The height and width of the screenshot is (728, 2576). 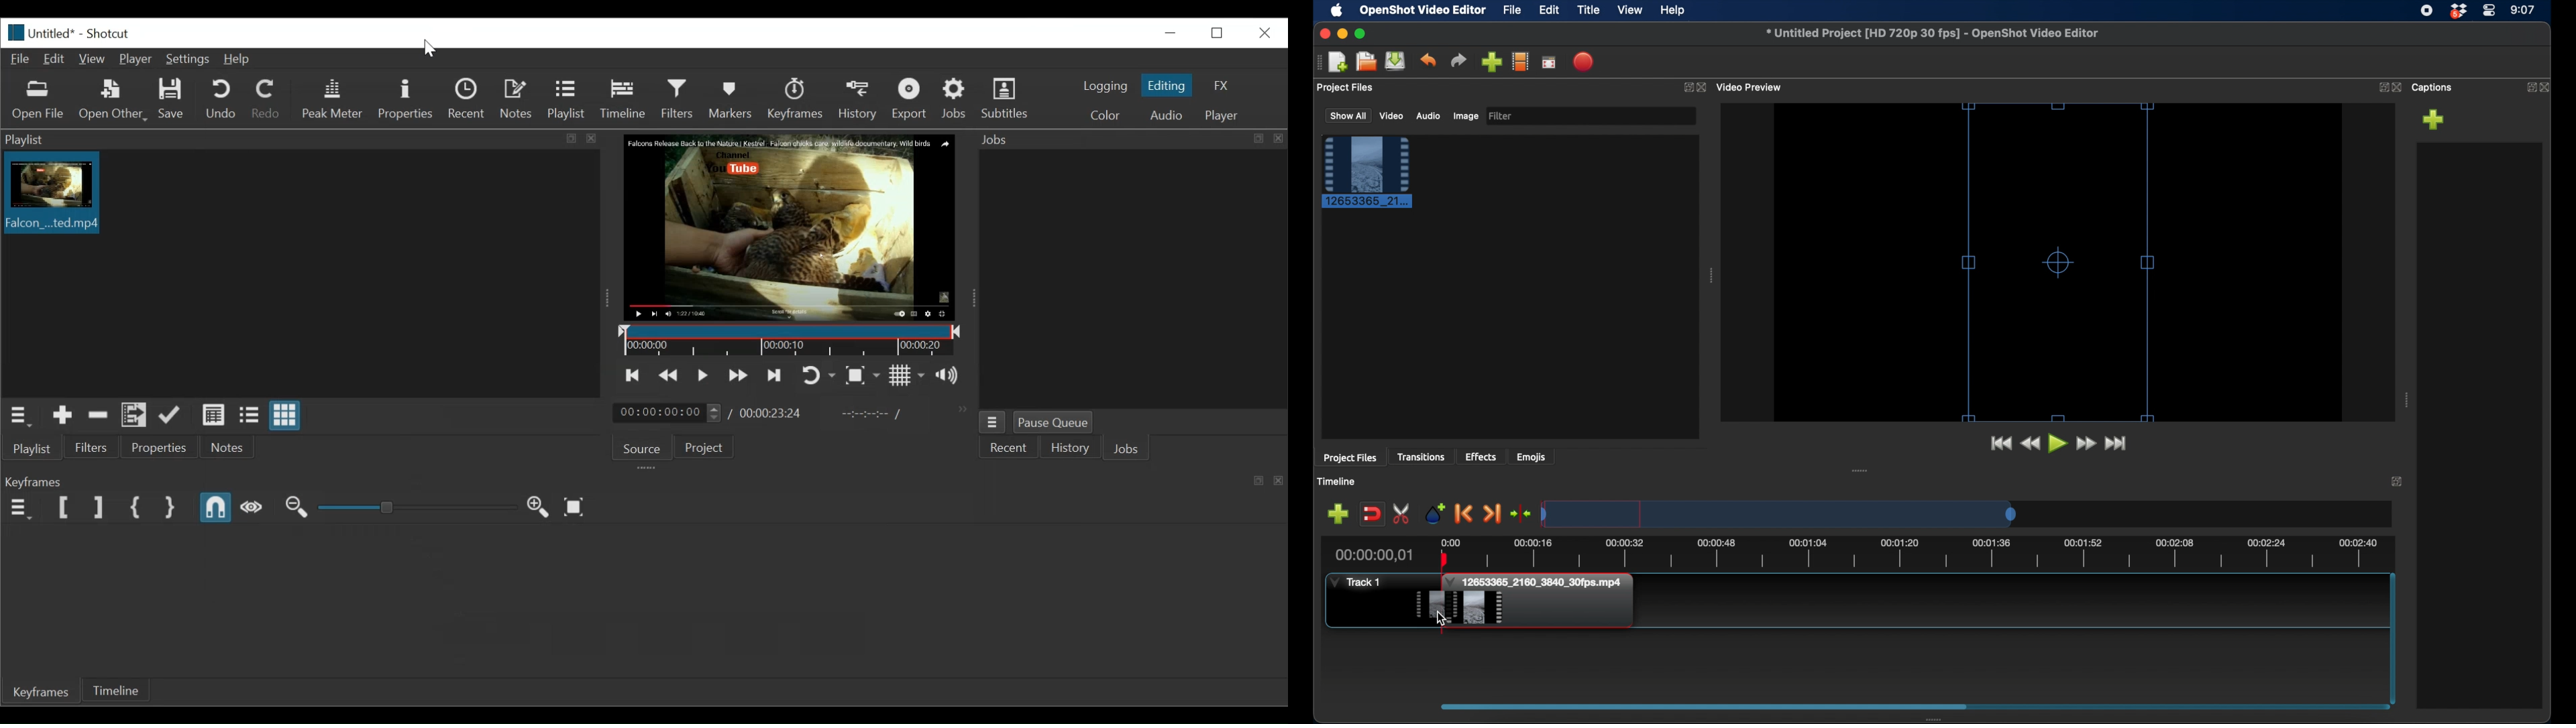 What do you see at coordinates (419, 509) in the screenshot?
I see `Adjust Zoom slider keyframe` at bounding box center [419, 509].